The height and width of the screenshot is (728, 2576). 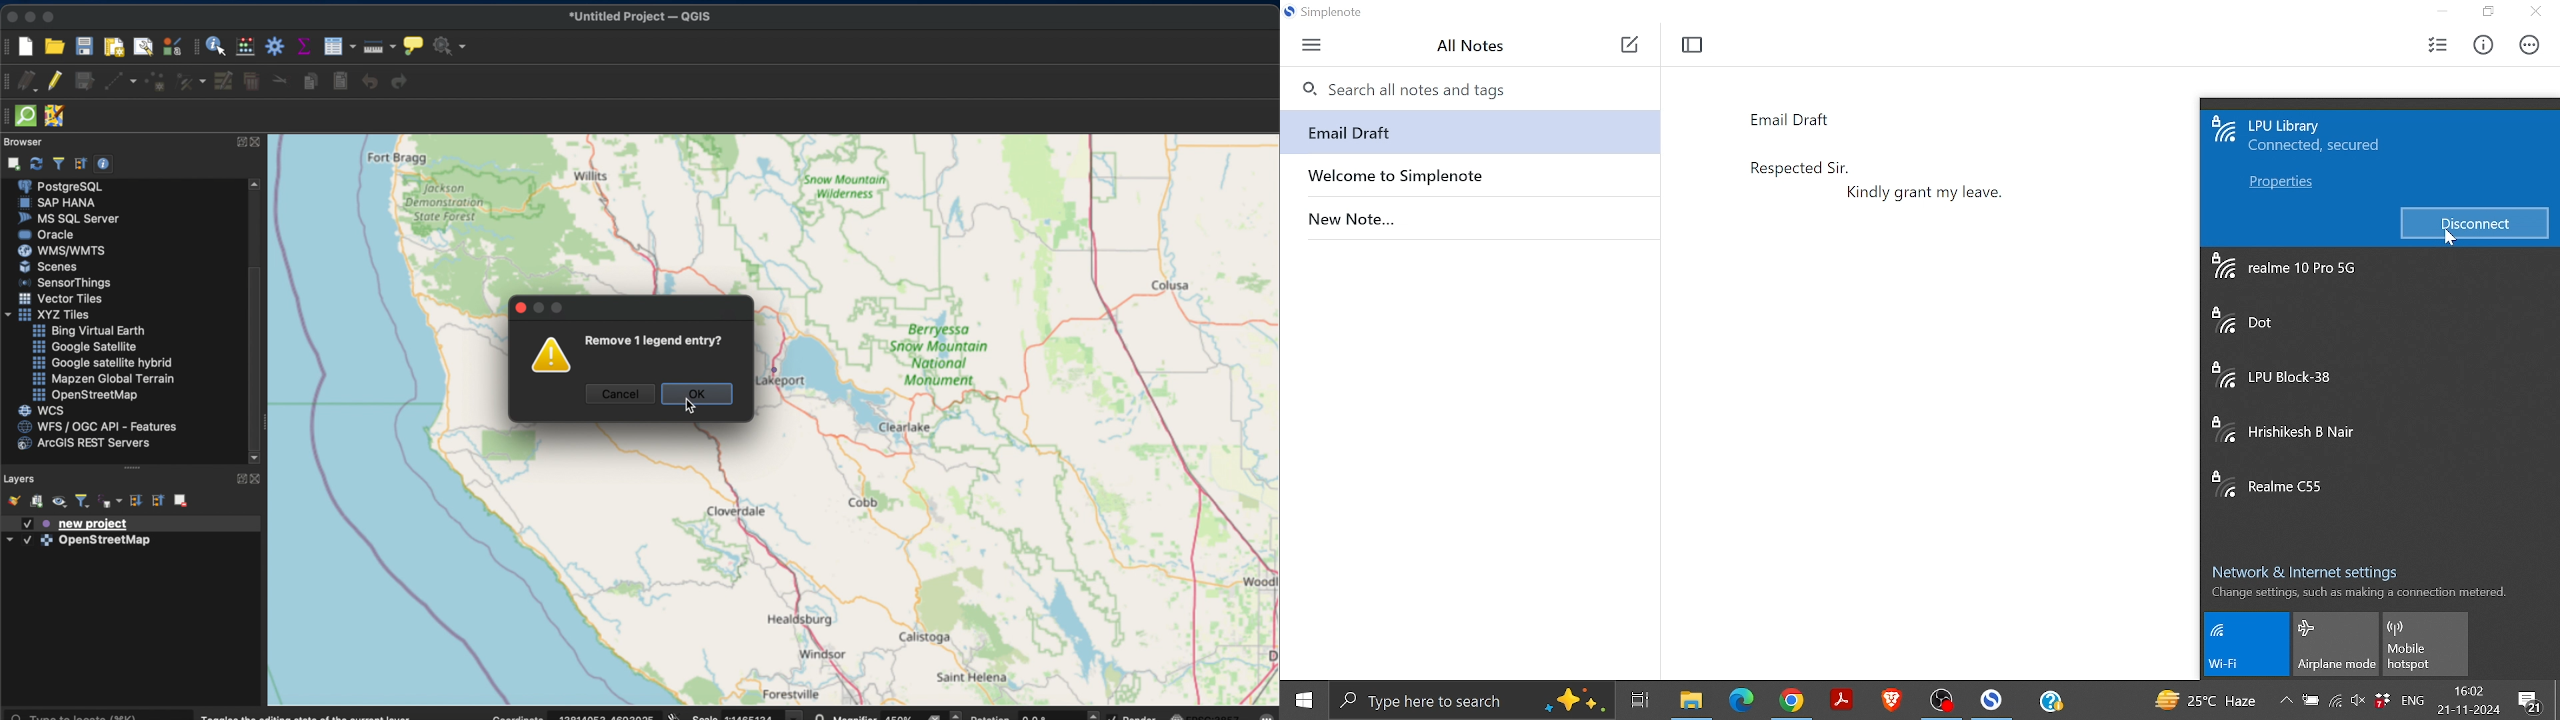 What do you see at coordinates (519, 308) in the screenshot?
I see `close` at bounding box center [519, 308].